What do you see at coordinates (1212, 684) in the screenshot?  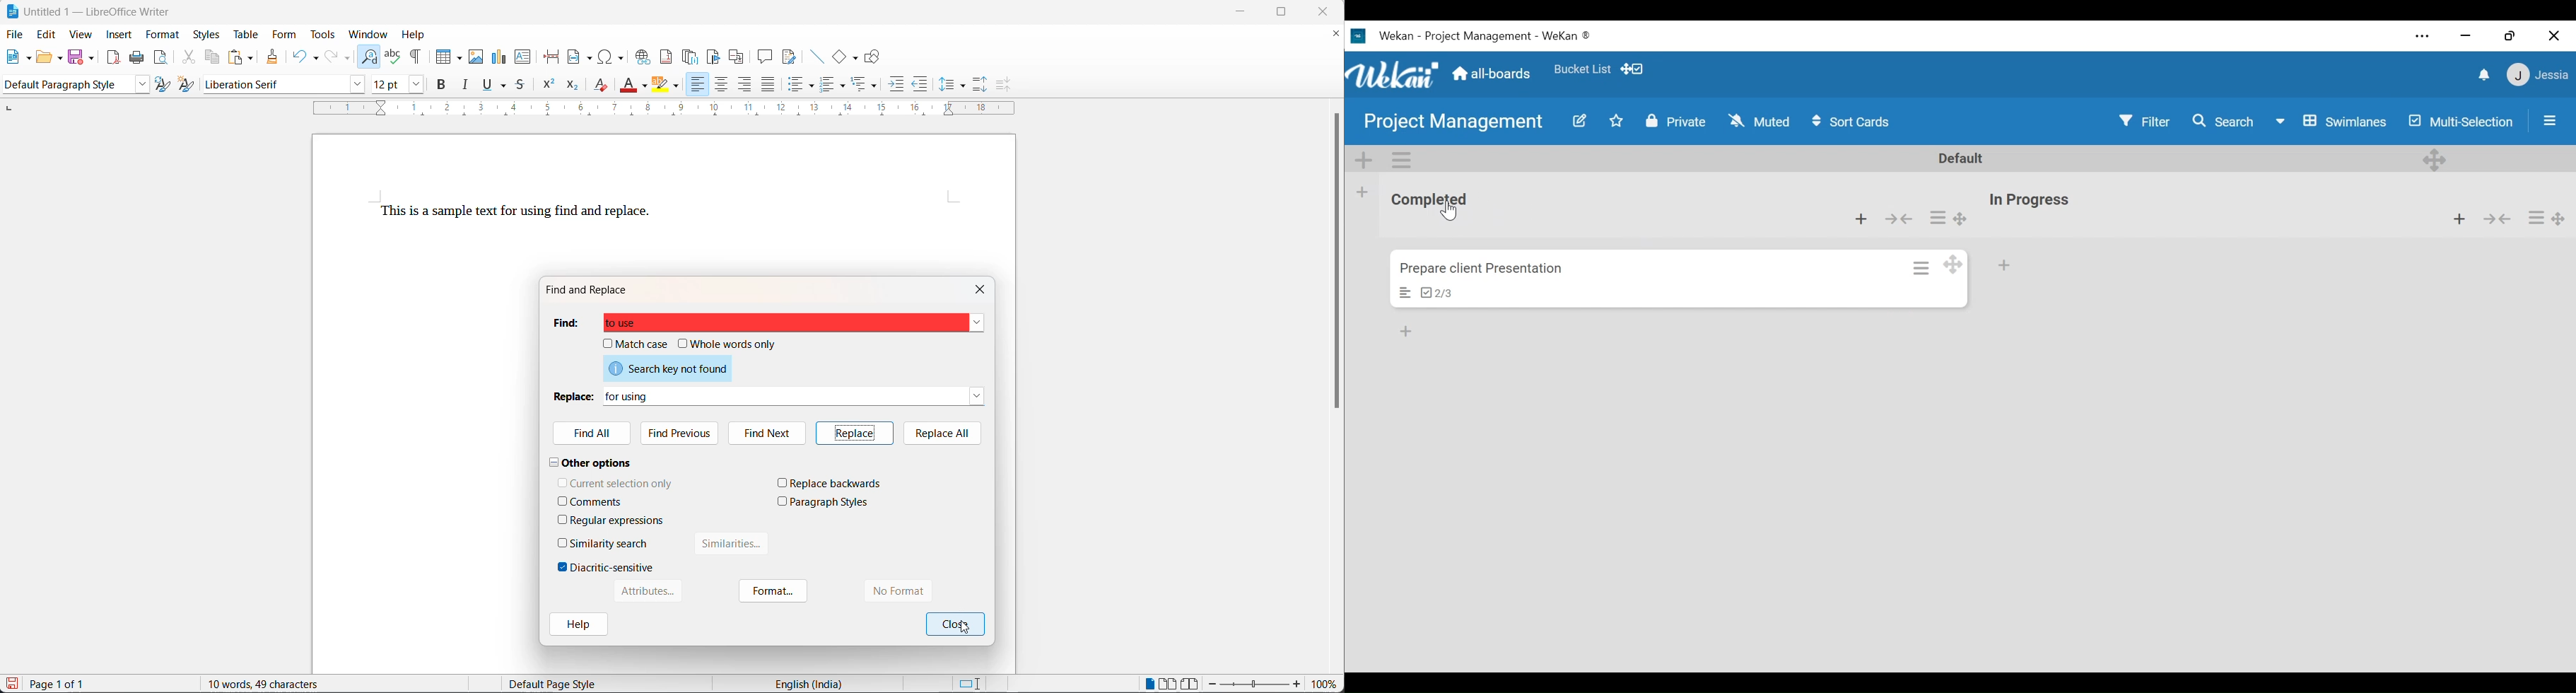 I see `decrease zoom` at bounding box center [1212, 684].